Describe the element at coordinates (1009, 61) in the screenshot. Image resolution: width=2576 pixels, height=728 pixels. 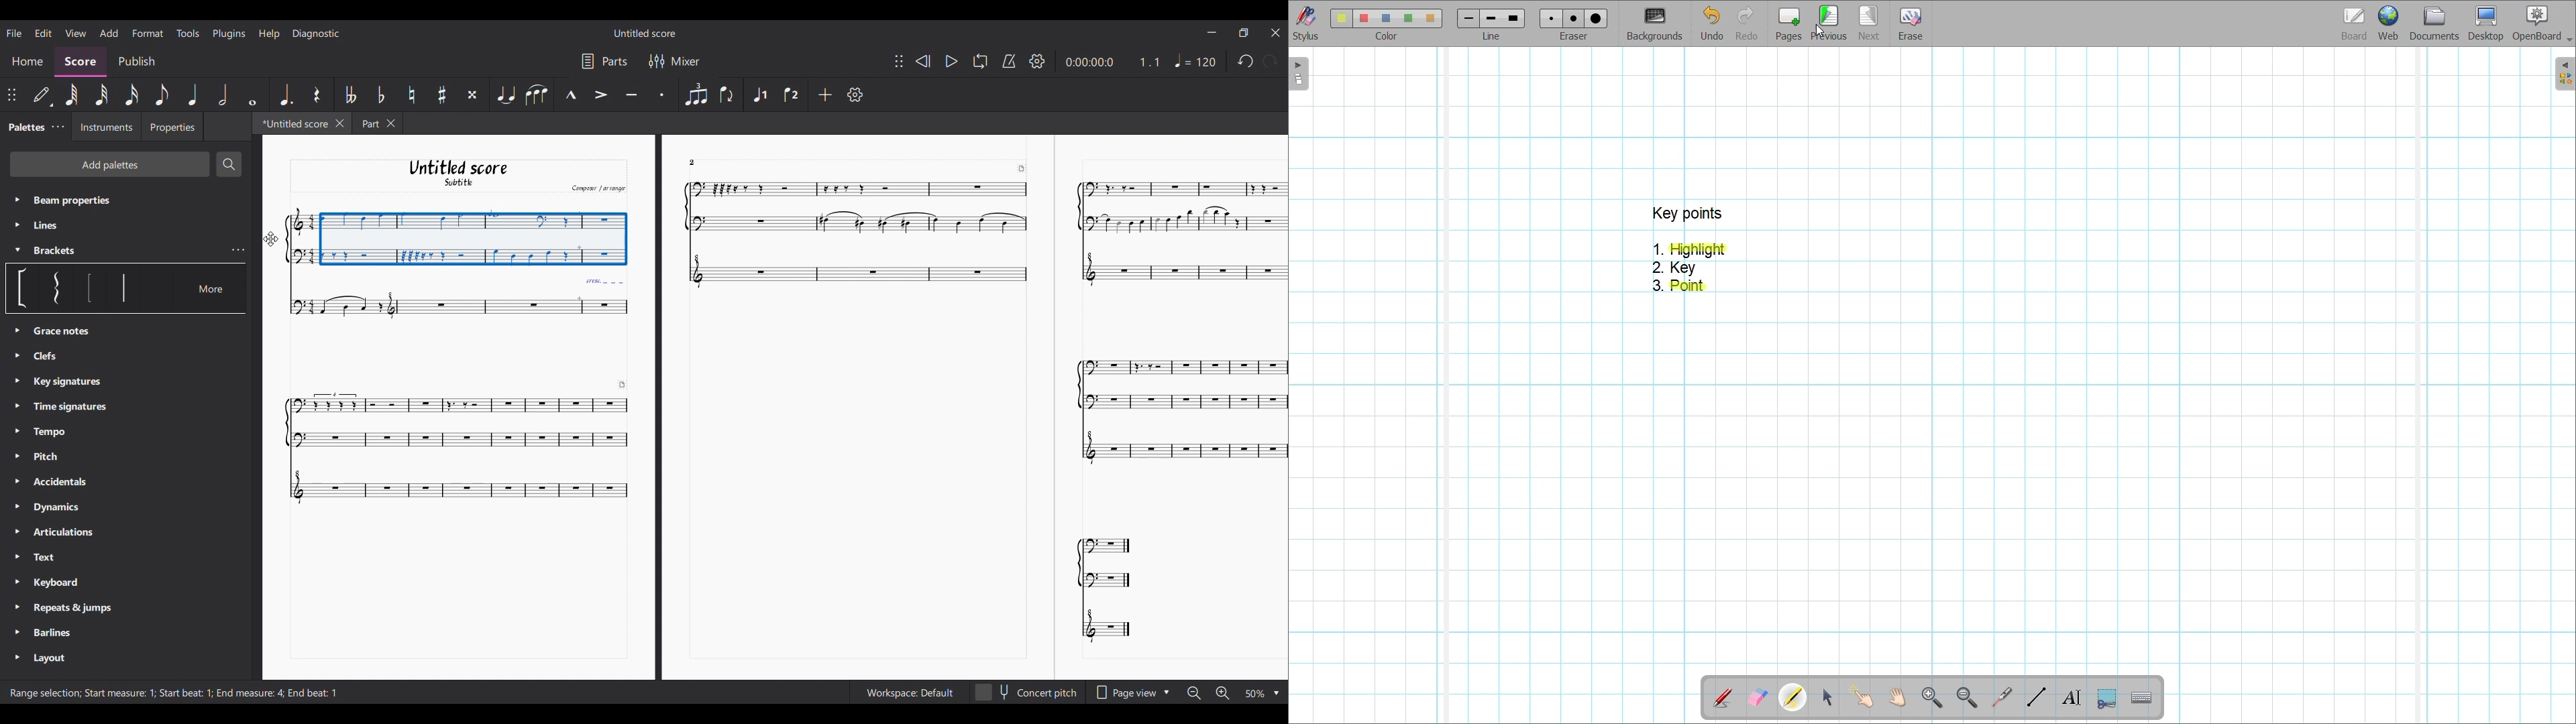
I see `Metronome` at that location.